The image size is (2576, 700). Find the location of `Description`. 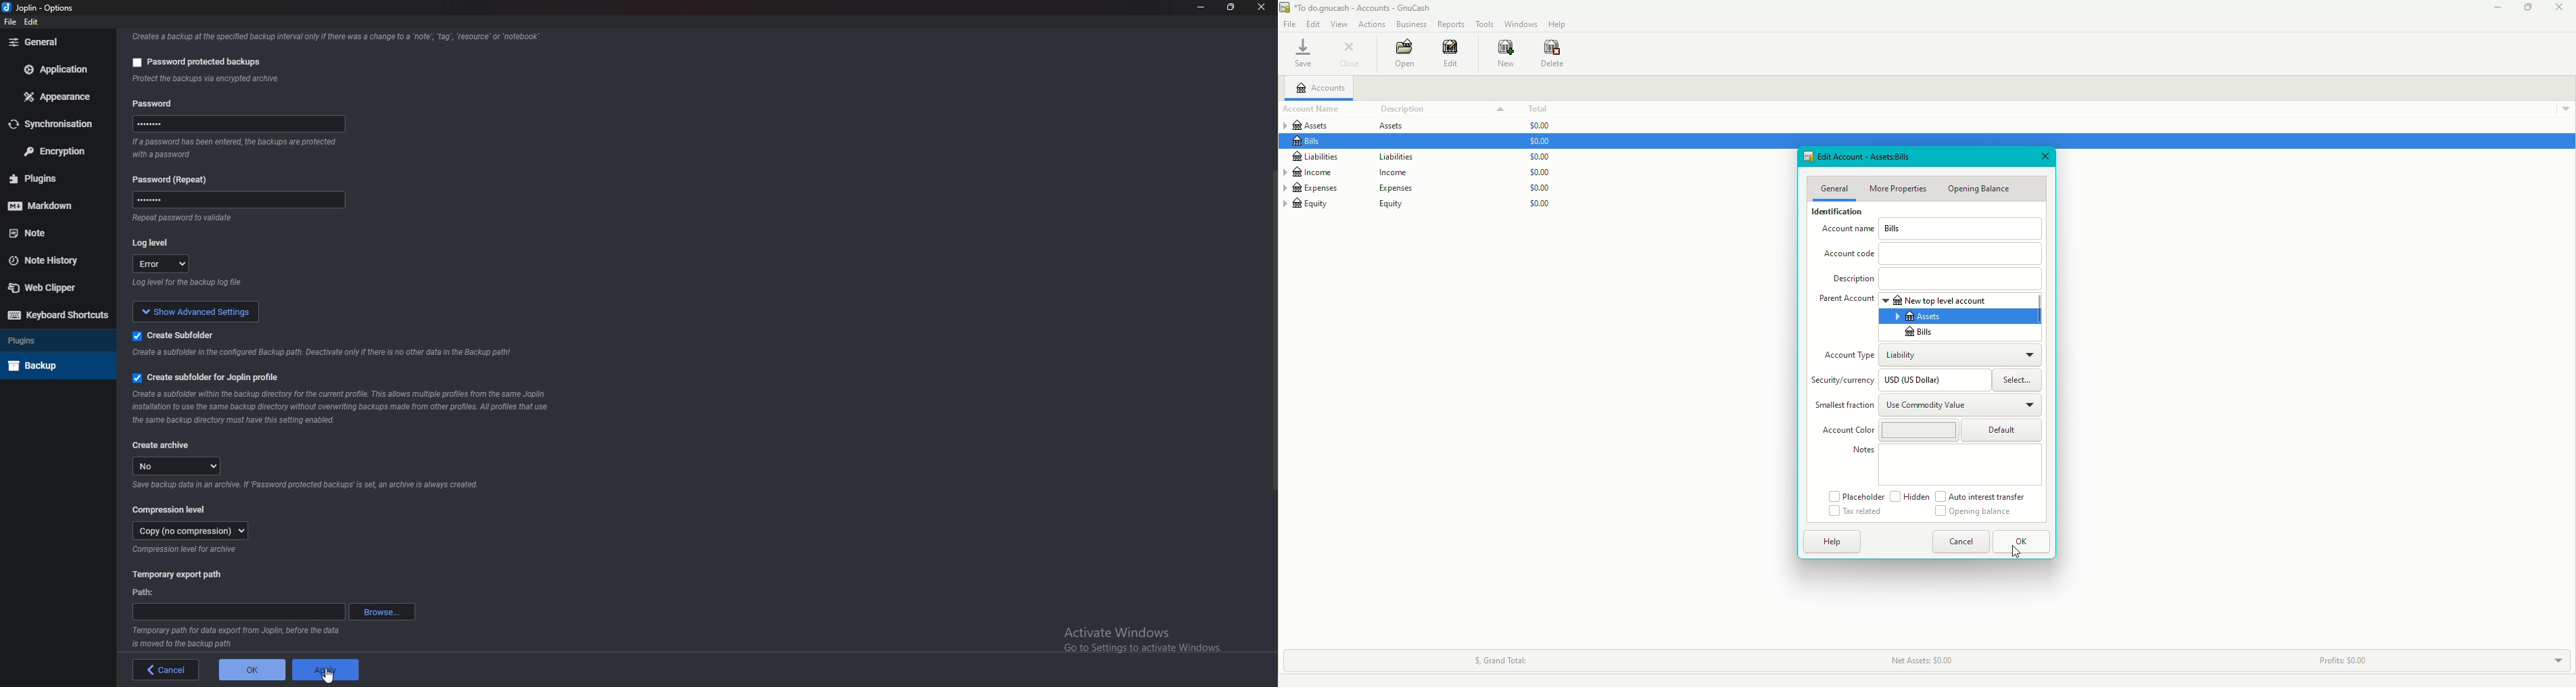

Description is located at coordinates (1936, 277).